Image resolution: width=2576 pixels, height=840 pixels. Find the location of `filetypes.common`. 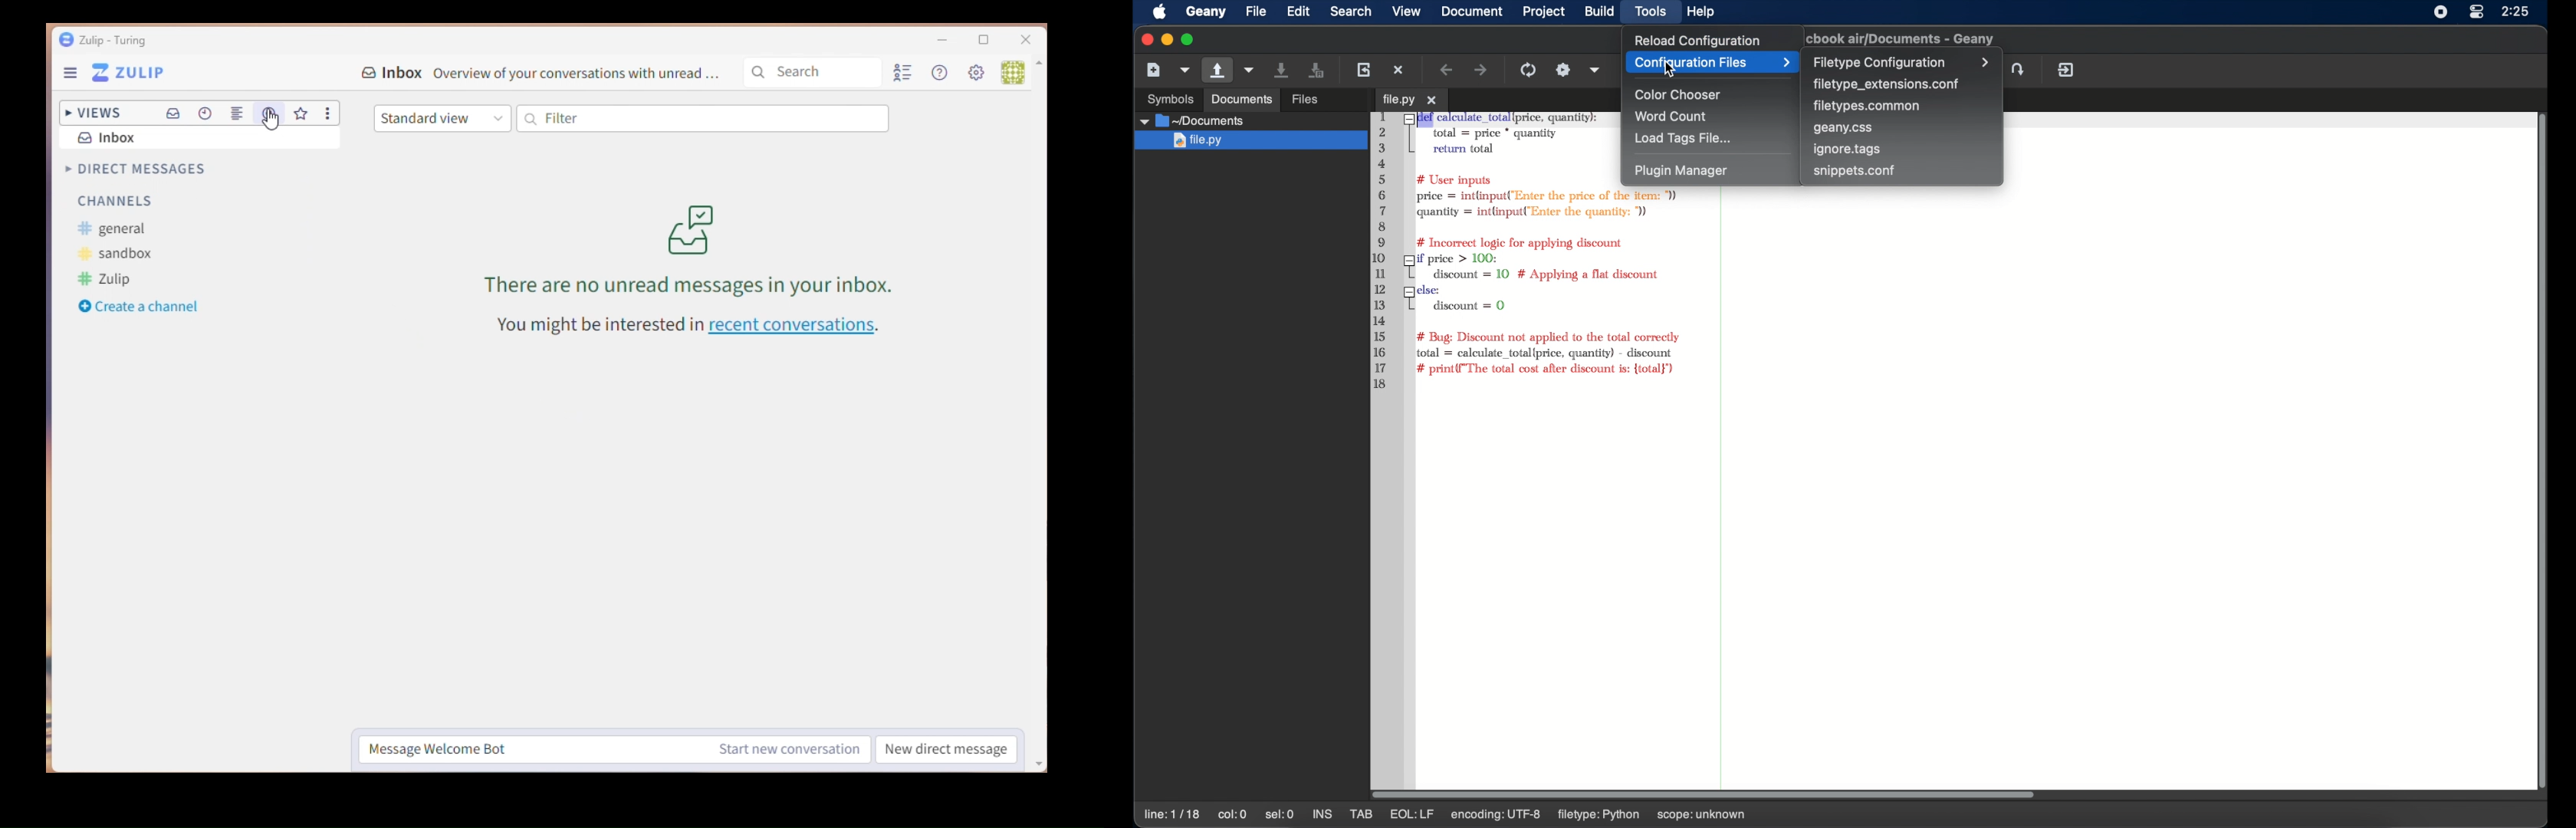

filetypes.common is located at coordinates (1868, 105).